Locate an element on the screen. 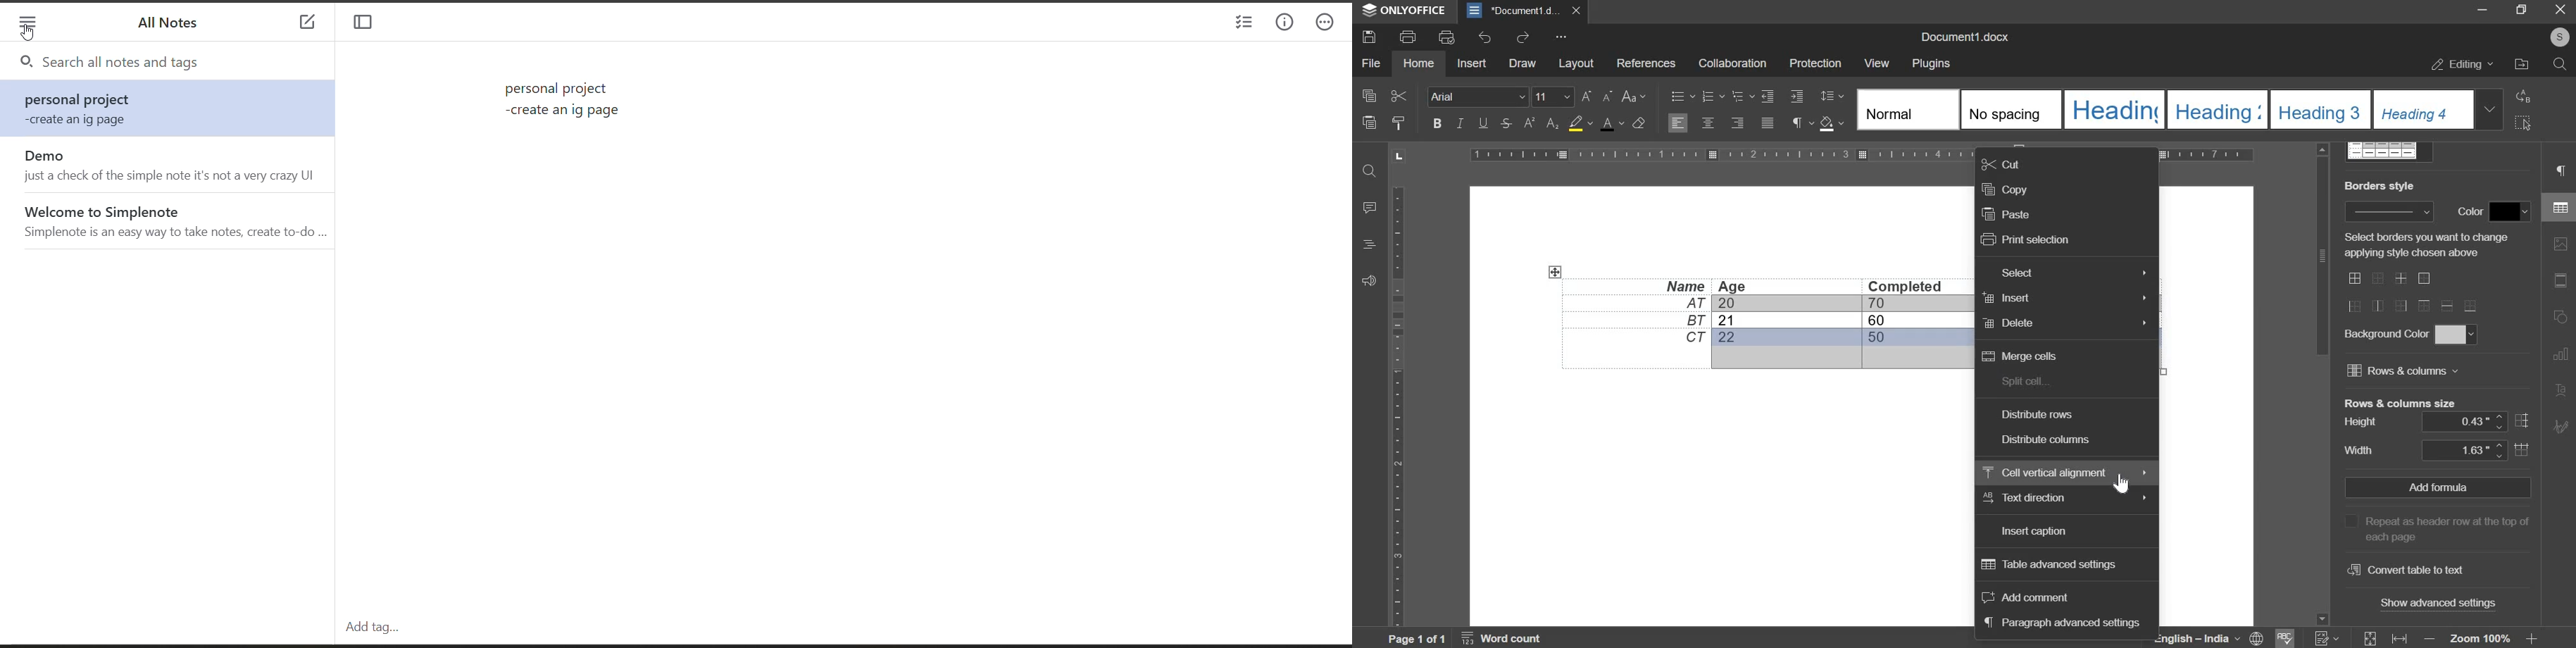  print preview is located at coordinates (1445, 36).